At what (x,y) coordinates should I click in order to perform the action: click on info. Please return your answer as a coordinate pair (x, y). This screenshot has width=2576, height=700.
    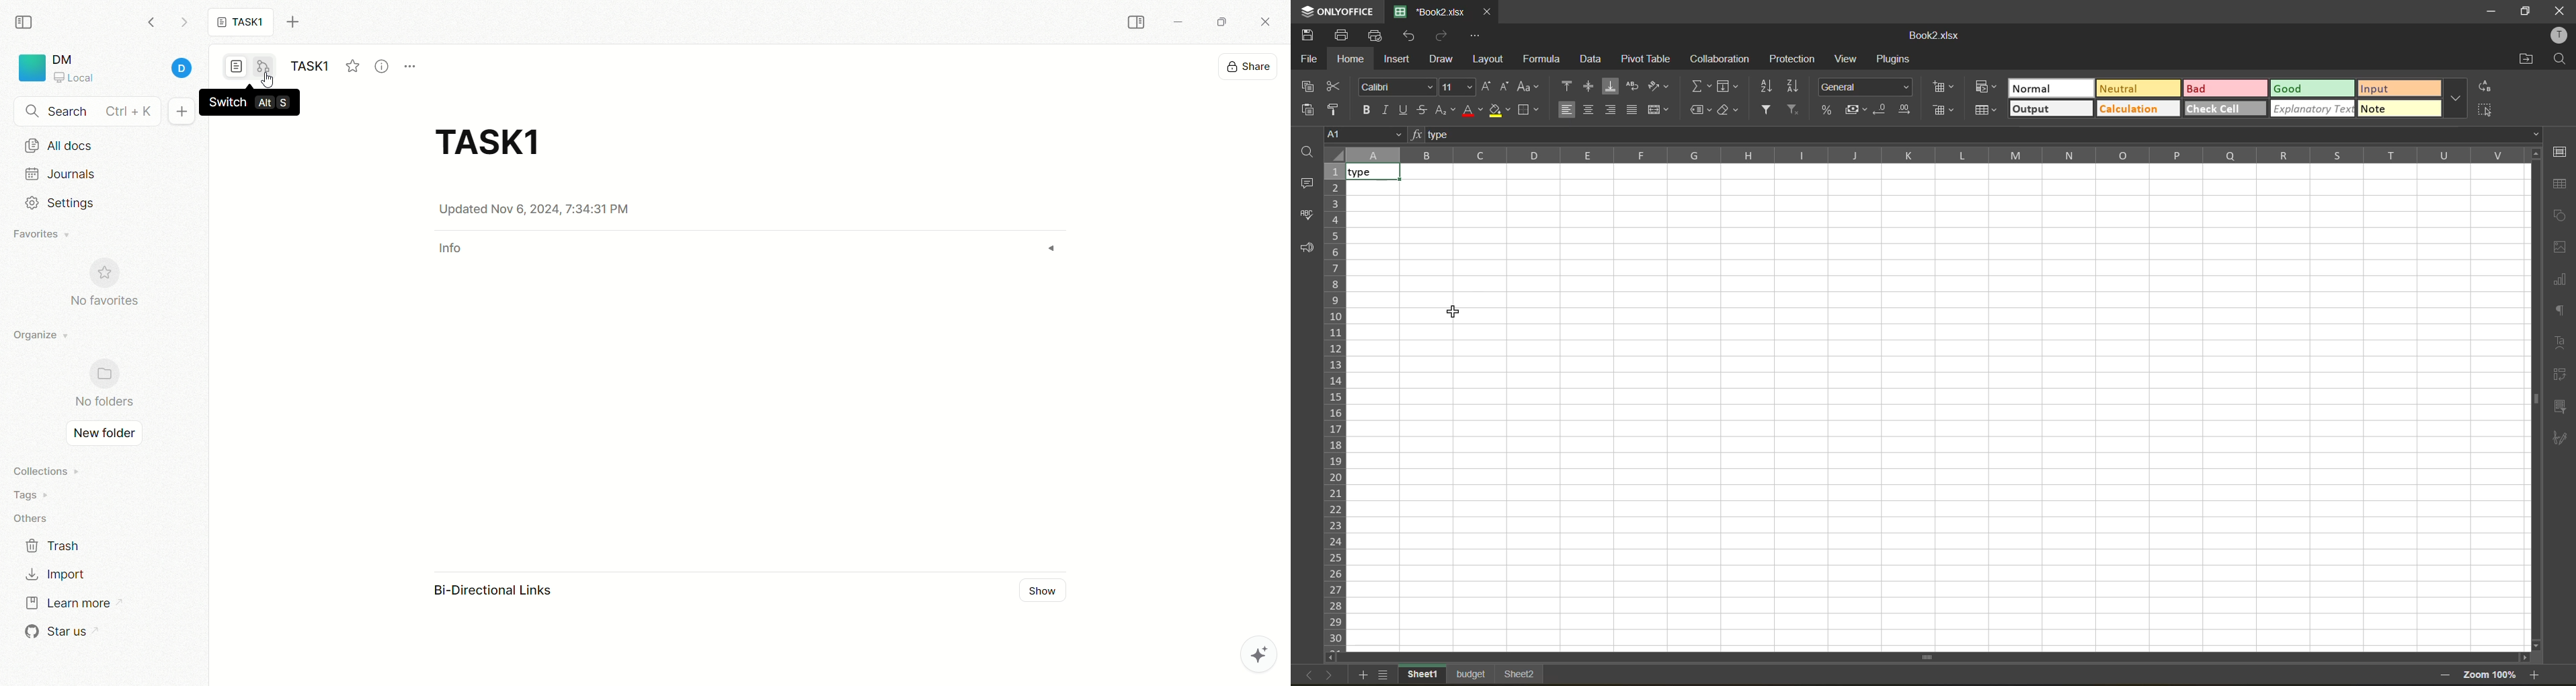
    Looking at the image, I should click on (454, 253).